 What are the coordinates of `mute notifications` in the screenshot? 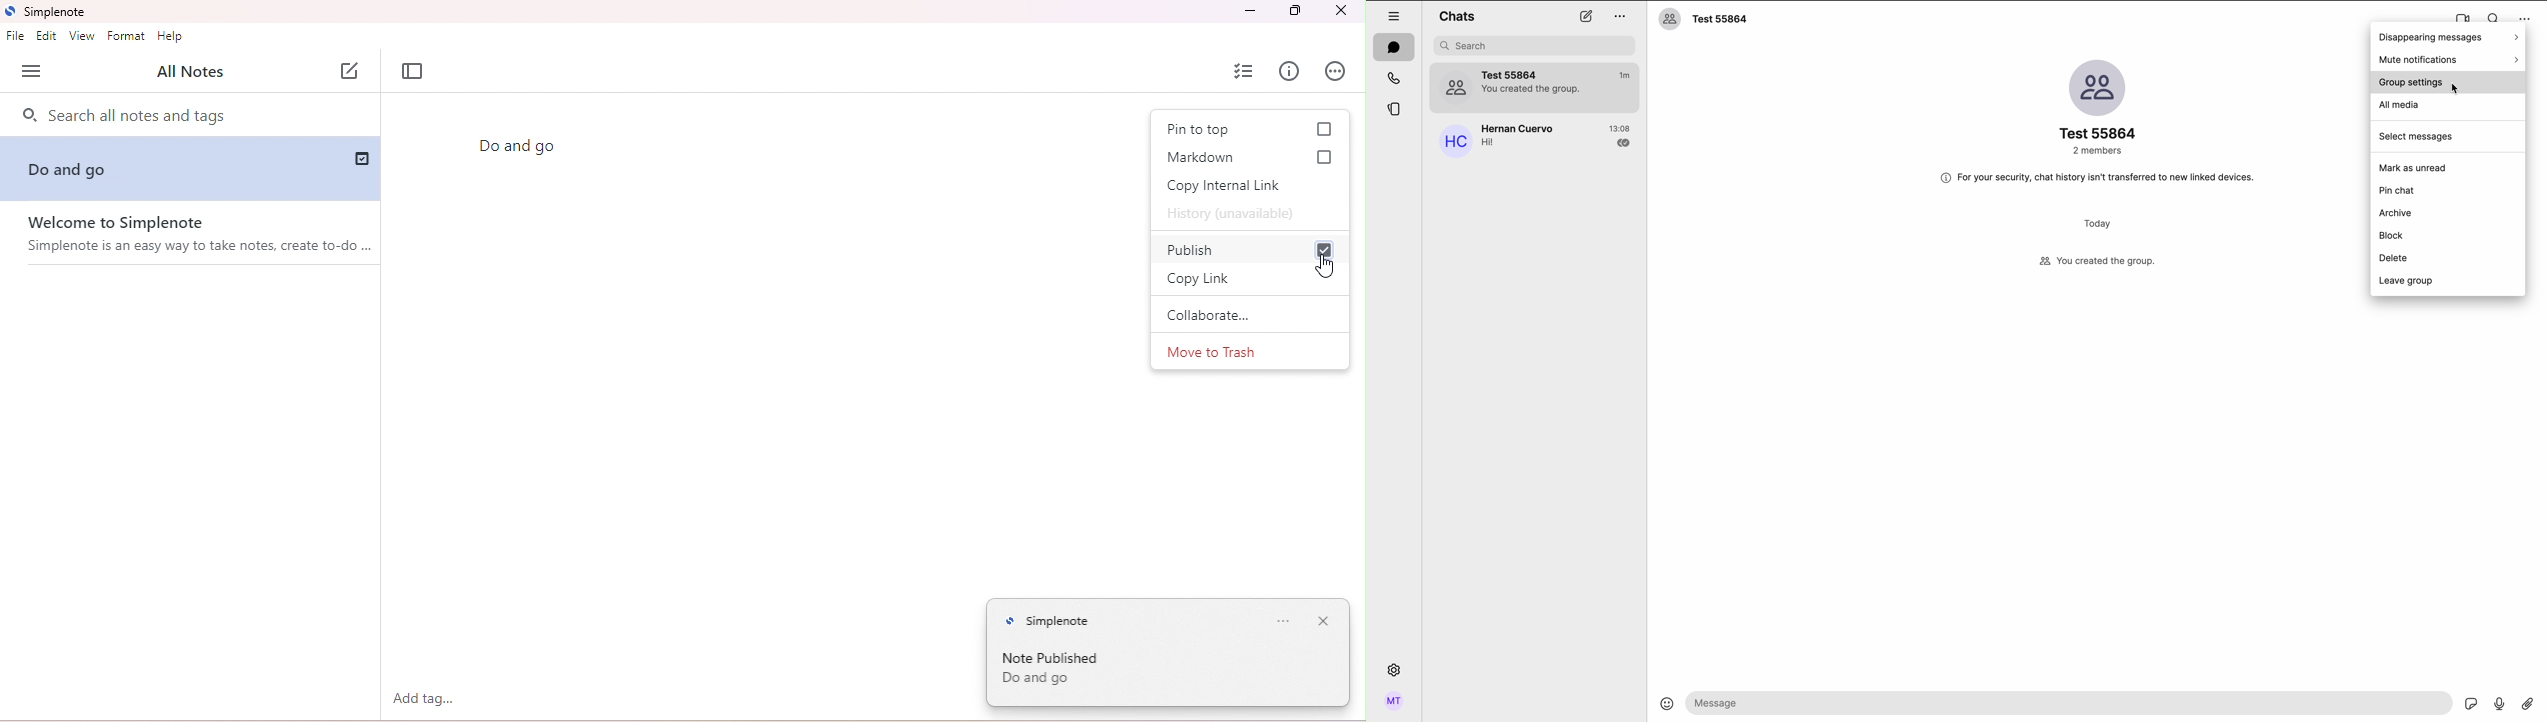 It's located at (2450, 59).